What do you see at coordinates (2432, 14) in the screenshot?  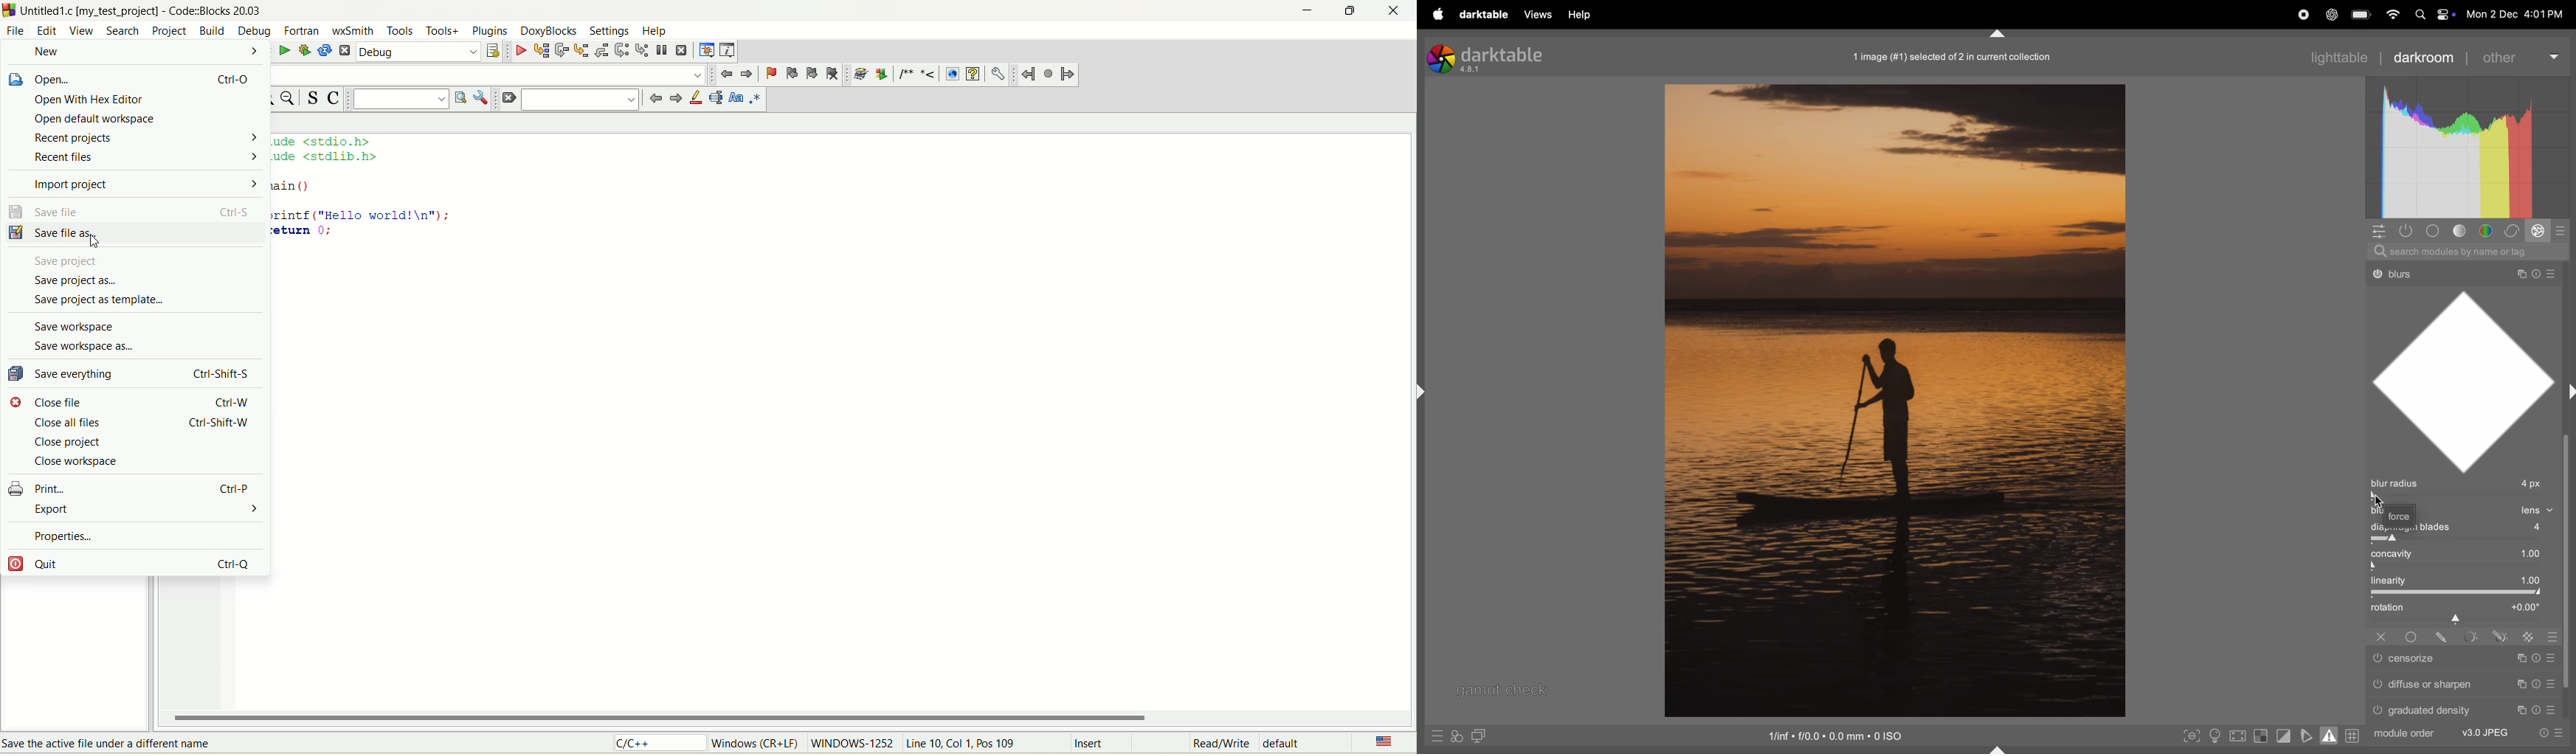 I see `apple widgets` at bounding box center [2432, 14].